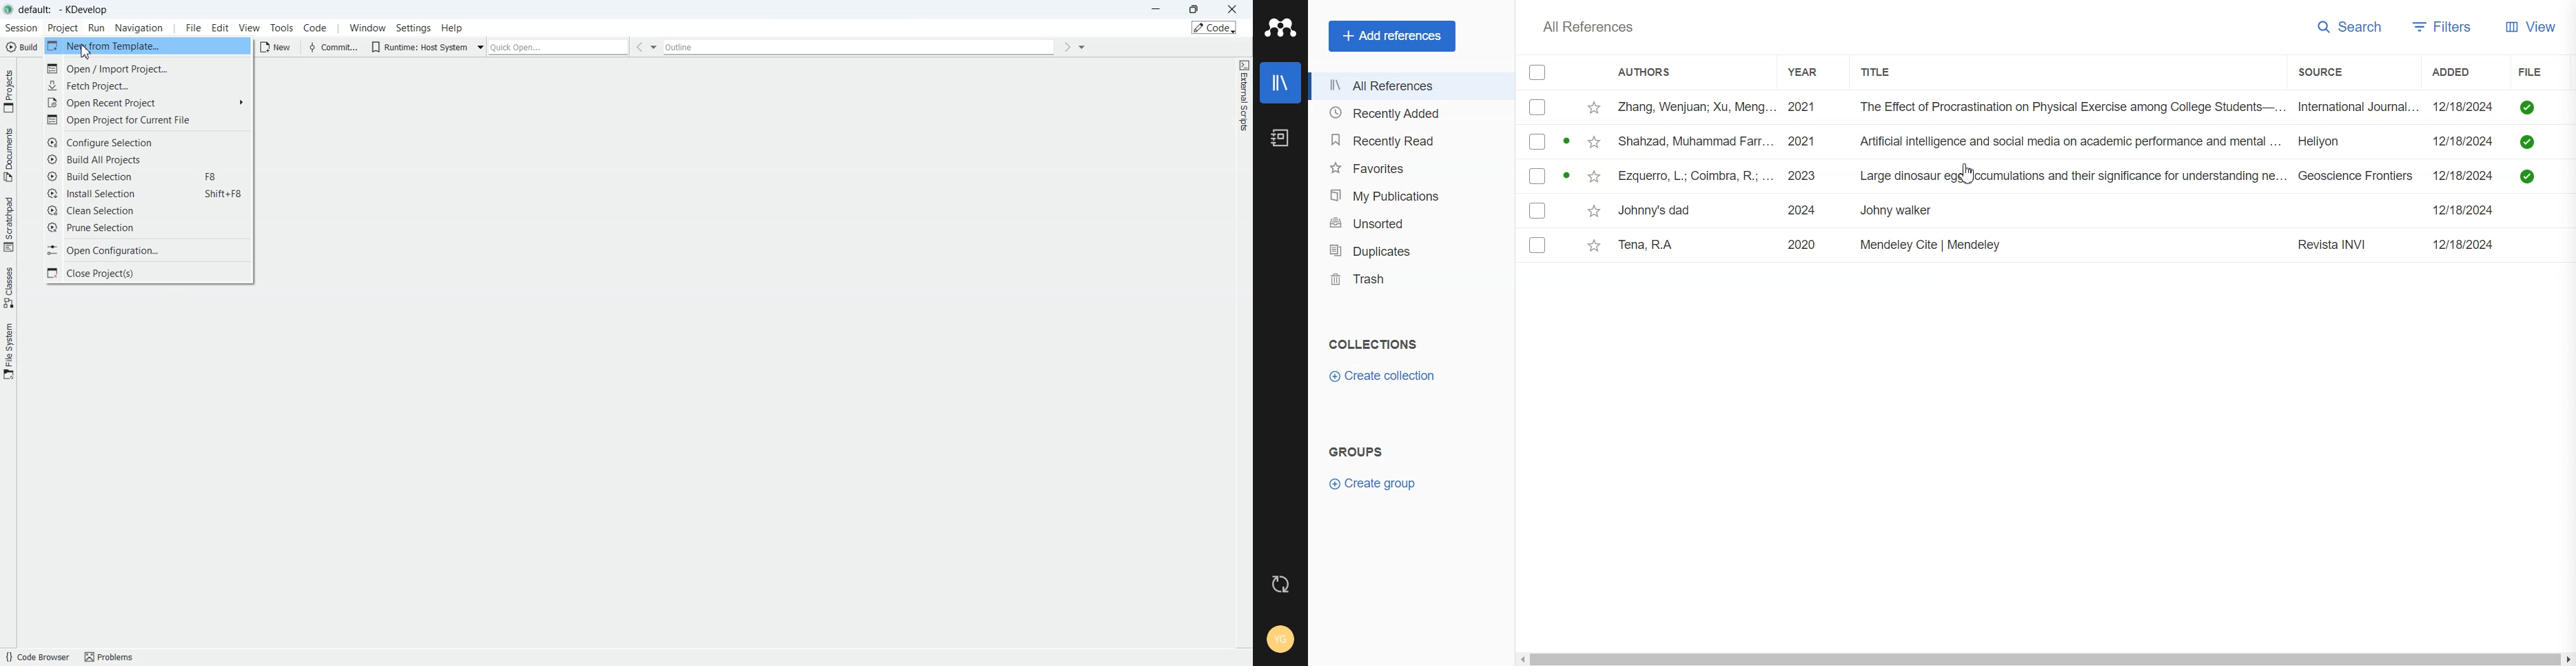 This screenshot has height=672, width=2576. Describe the element at coordinates (114, 656) in the screenshot. I see `Problems` at that location.